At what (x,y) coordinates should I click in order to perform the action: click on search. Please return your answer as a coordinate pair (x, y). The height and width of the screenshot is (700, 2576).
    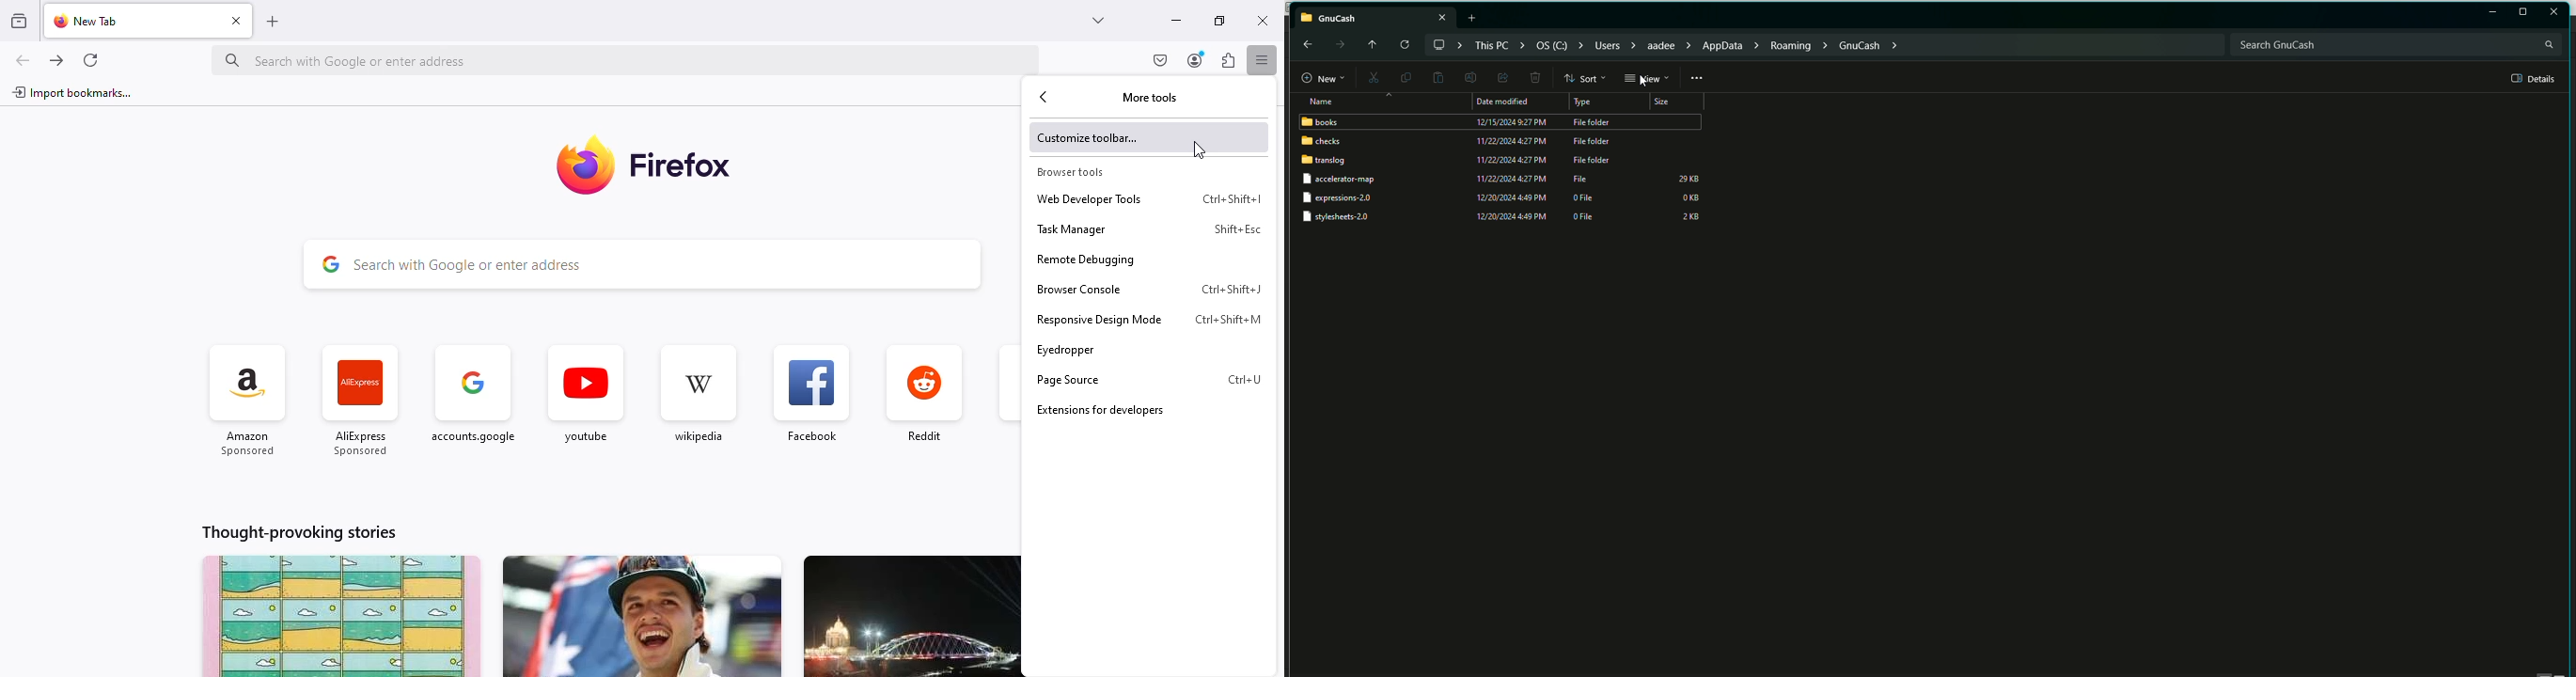
    Looking at the image, I should click on (642, 265).